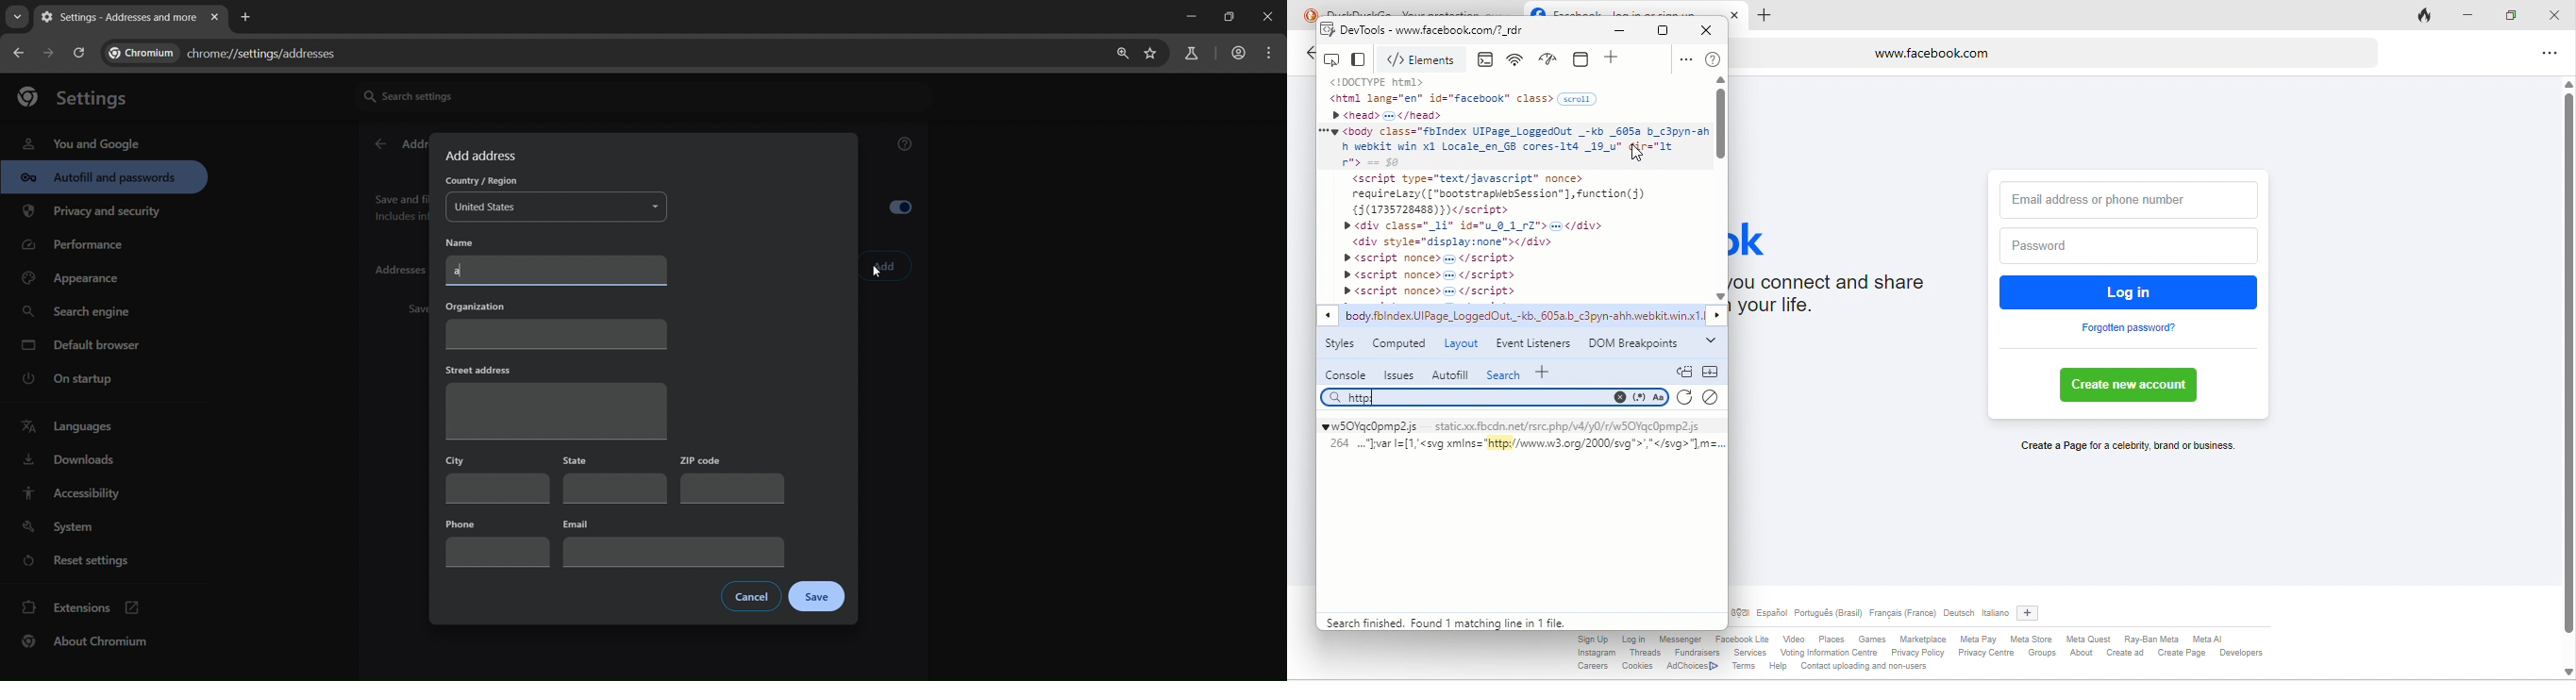 The image size is (2576, 700). What do you see at coordinates (2134, 386) in the screenshot?
I see `create new account` at bounding box center [2134, 386].